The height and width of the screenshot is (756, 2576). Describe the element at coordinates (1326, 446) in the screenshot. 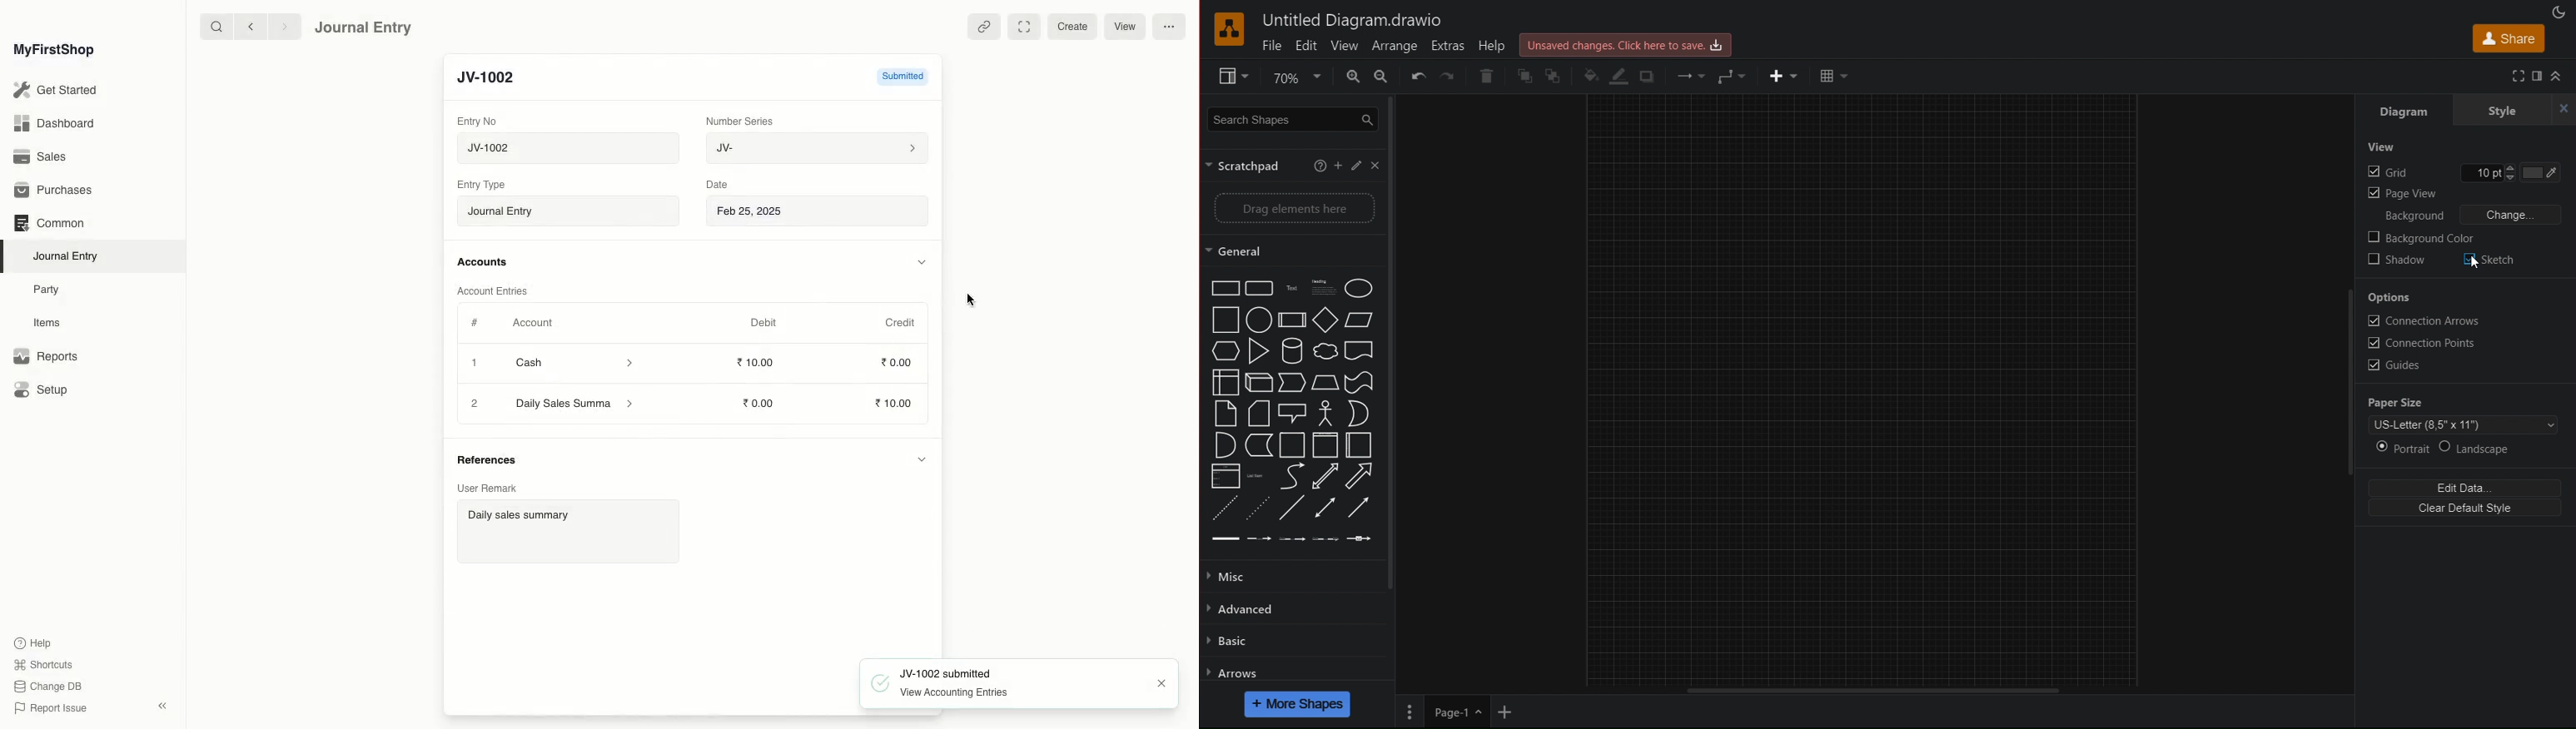

I see `vertical container` at that location.